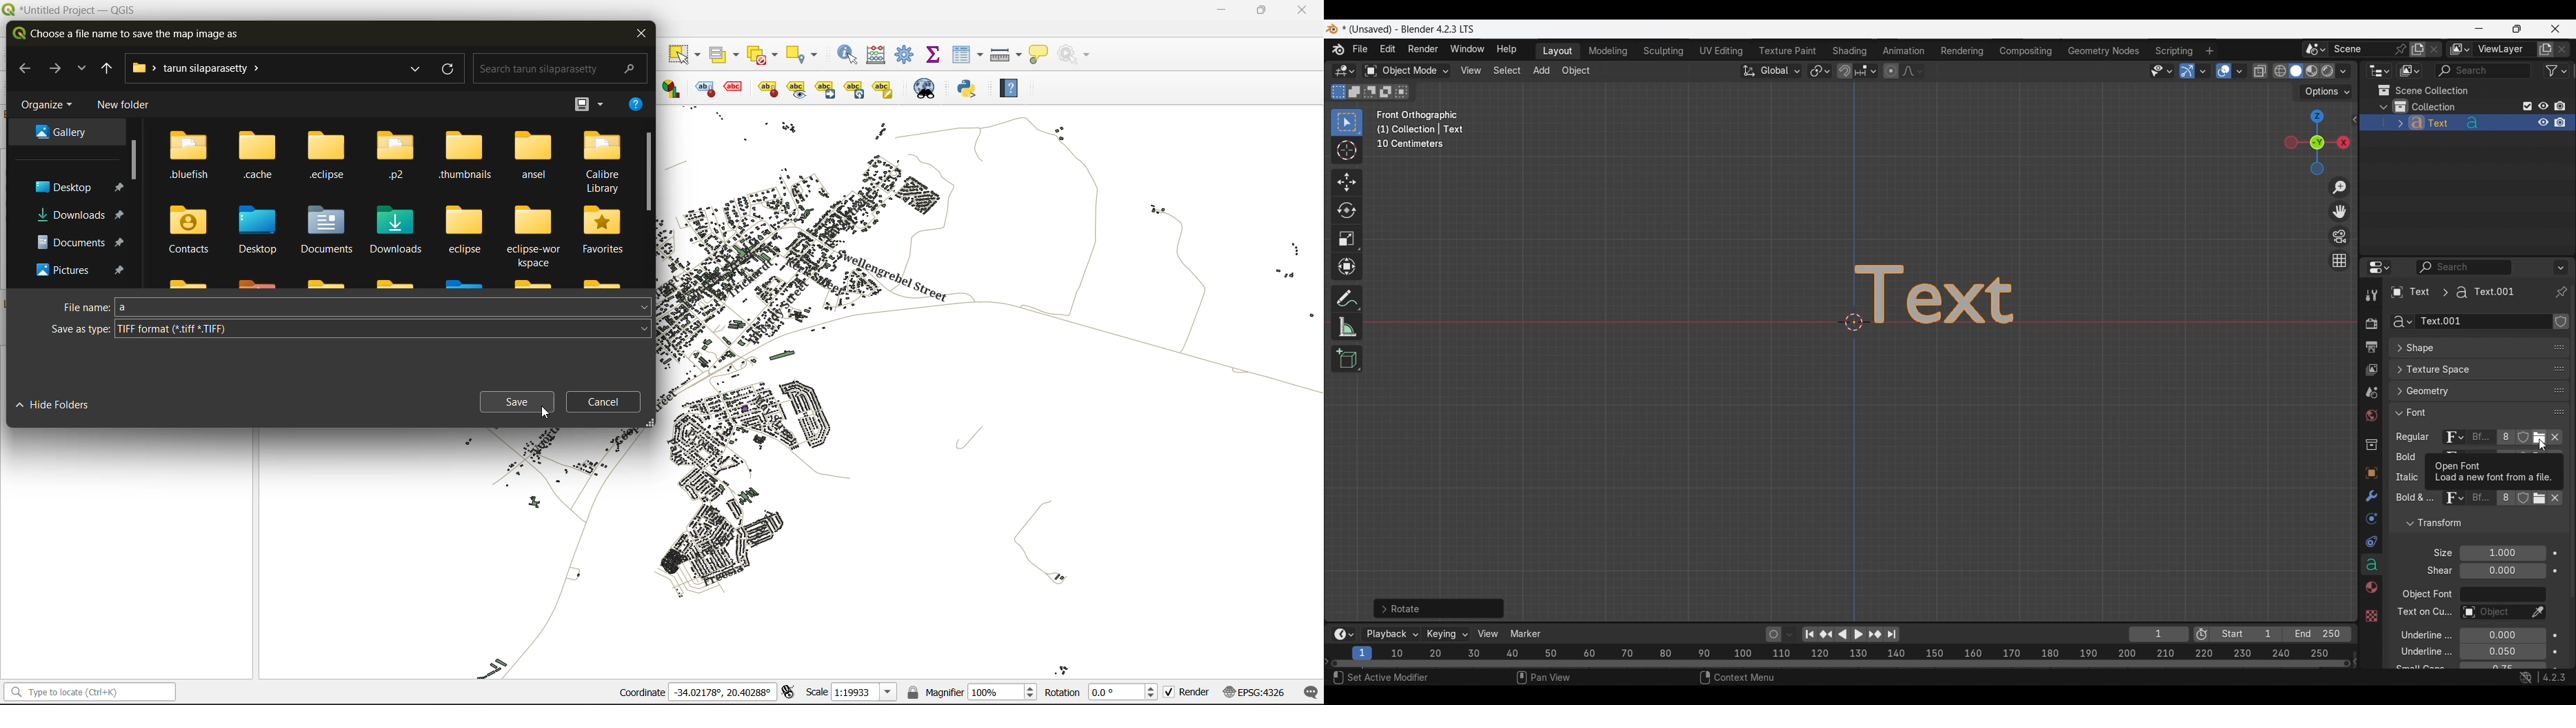 Image resolution: width=2576 pixels, height=728 pixels. I want to click on Selectability and visibility, so click(2162, 71).